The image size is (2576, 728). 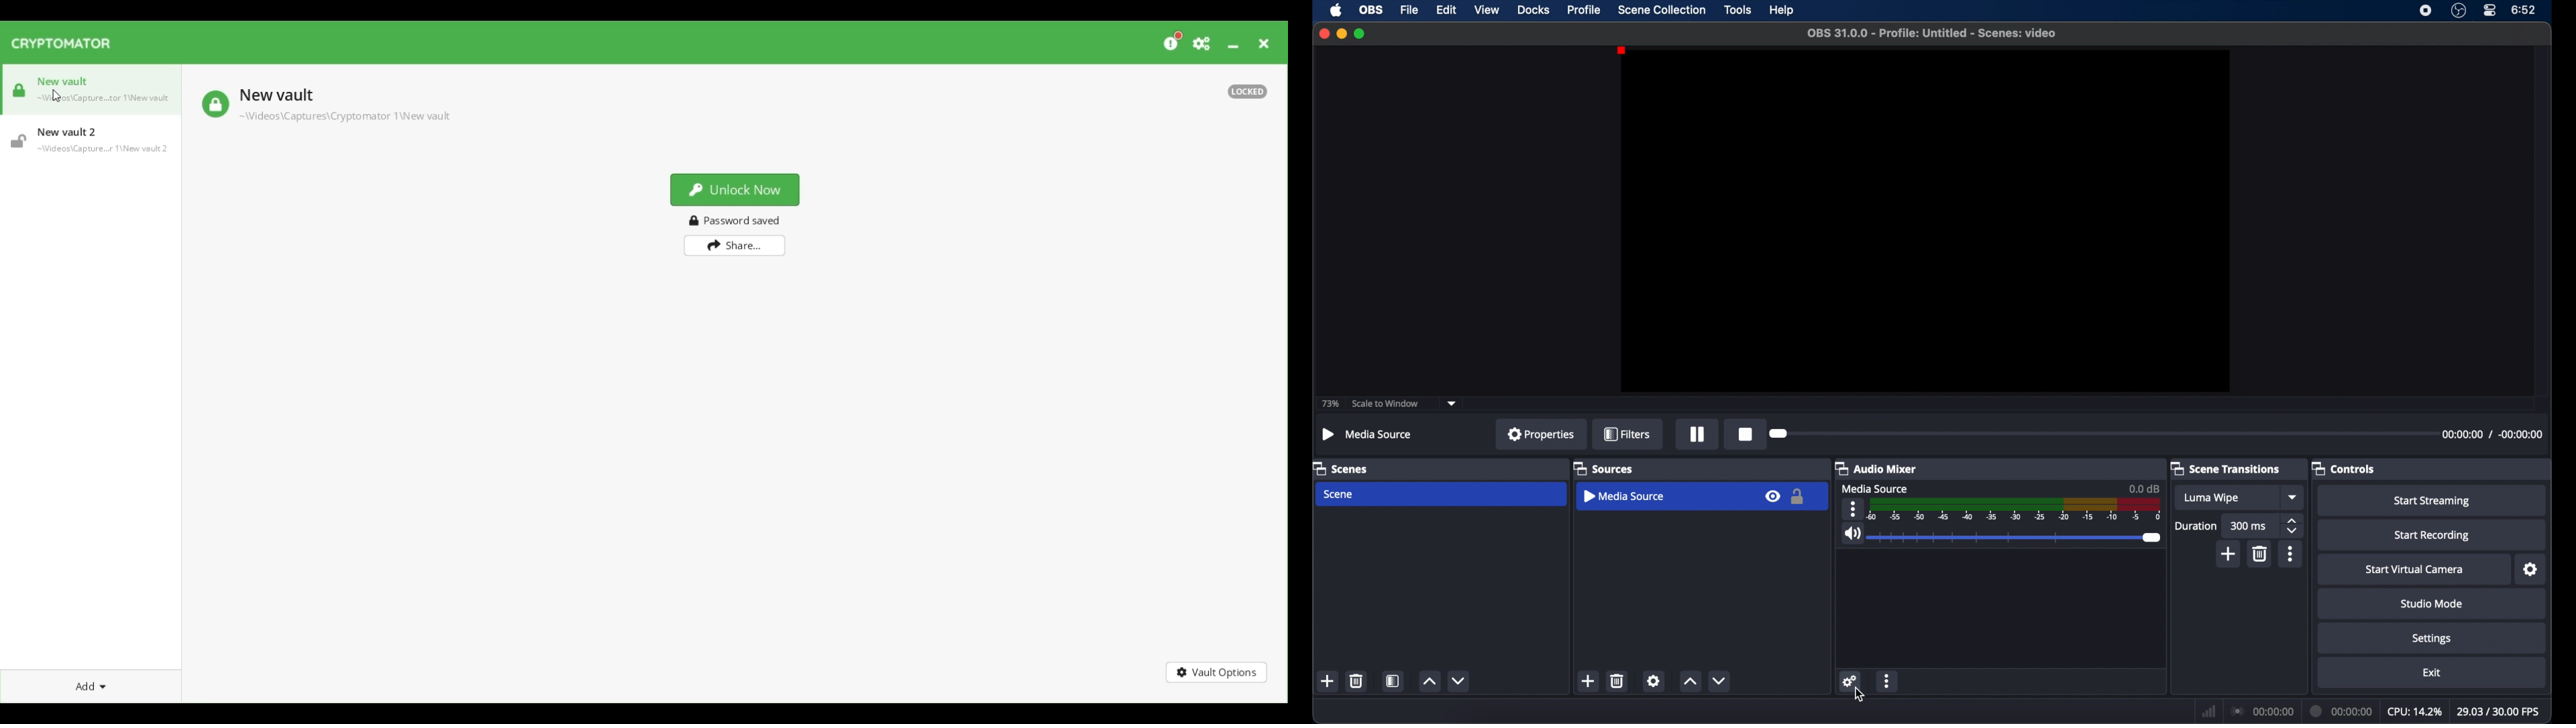 I want to click on start recording, so click(x=2432, y=536).